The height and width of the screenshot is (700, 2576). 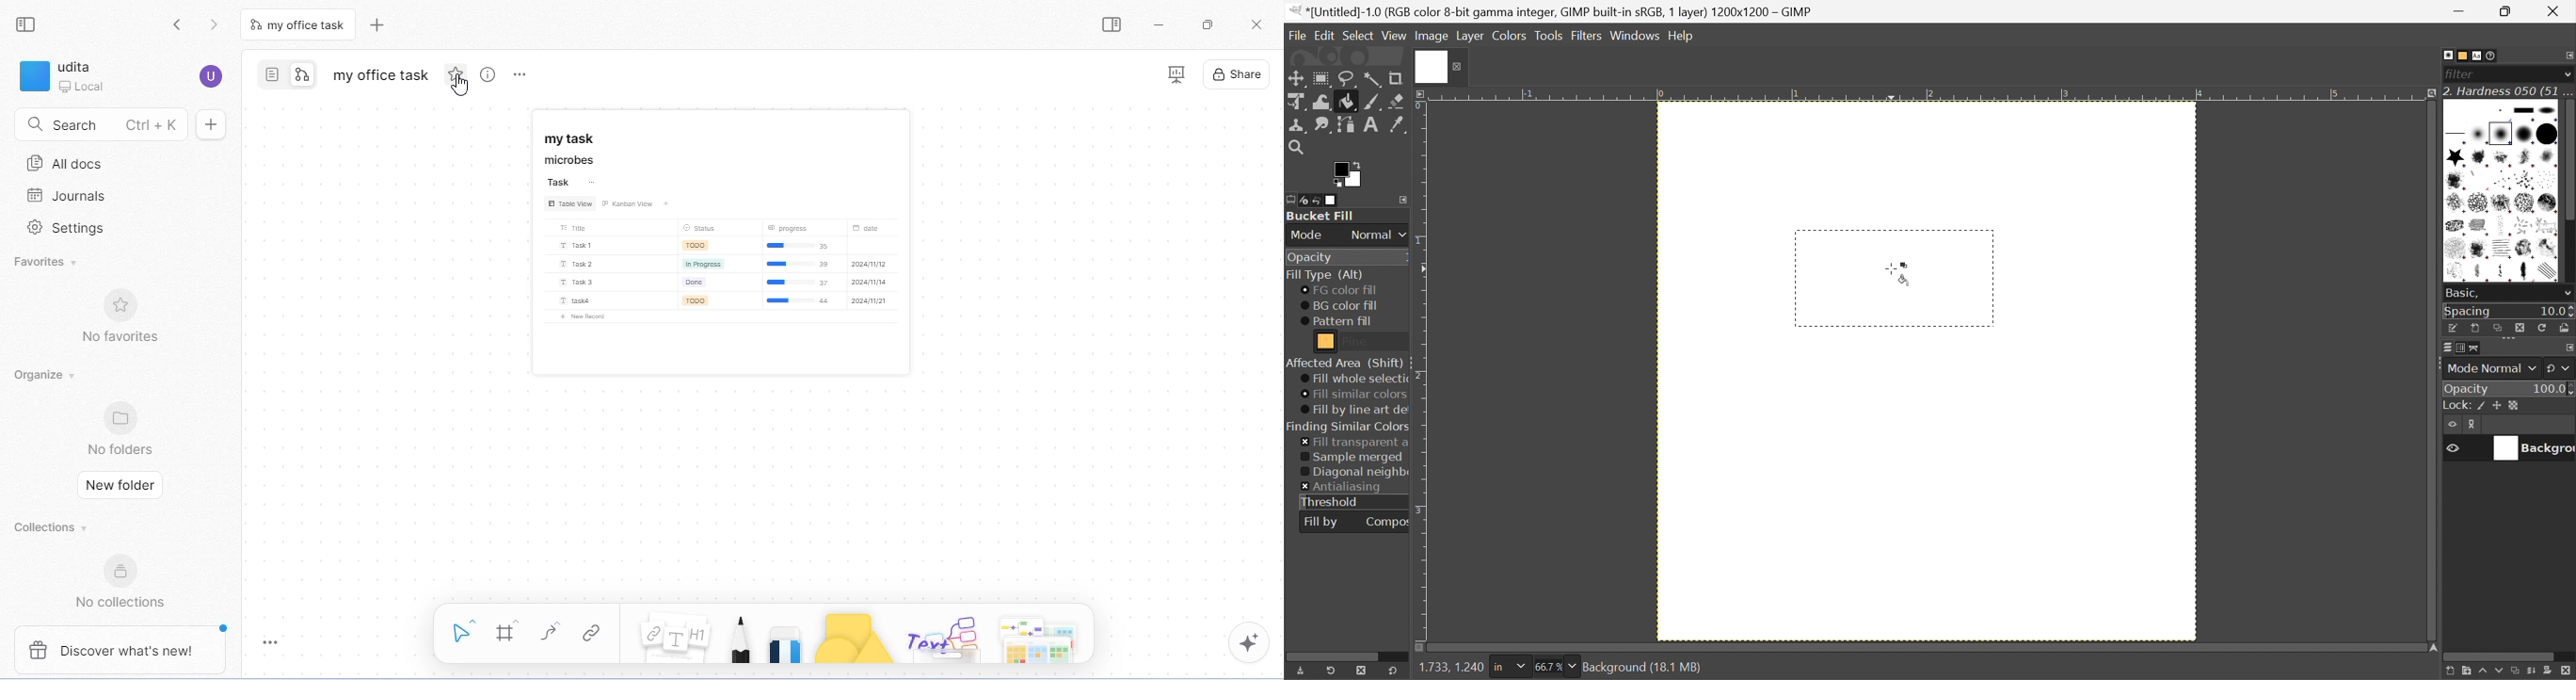 What do you see at coordinates (377, 23) in the screenshot?
I see `new tab` at bounding box center [377, 23].